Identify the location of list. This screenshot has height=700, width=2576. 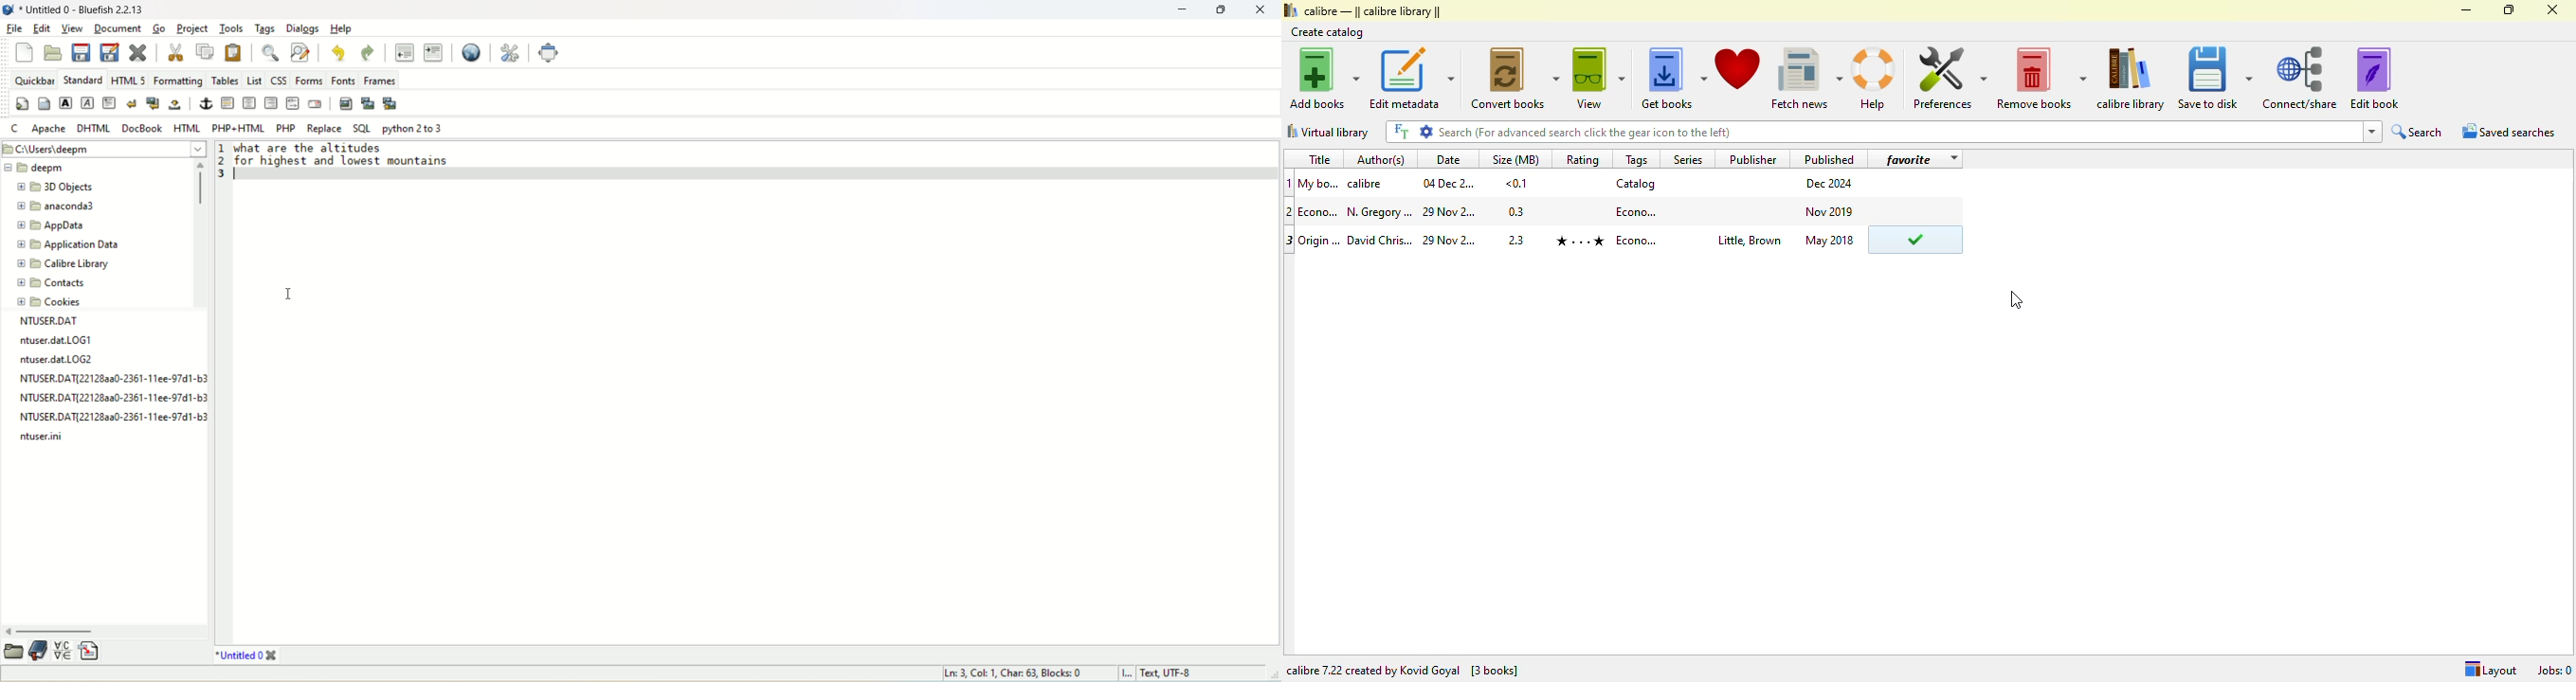
(254, 79).